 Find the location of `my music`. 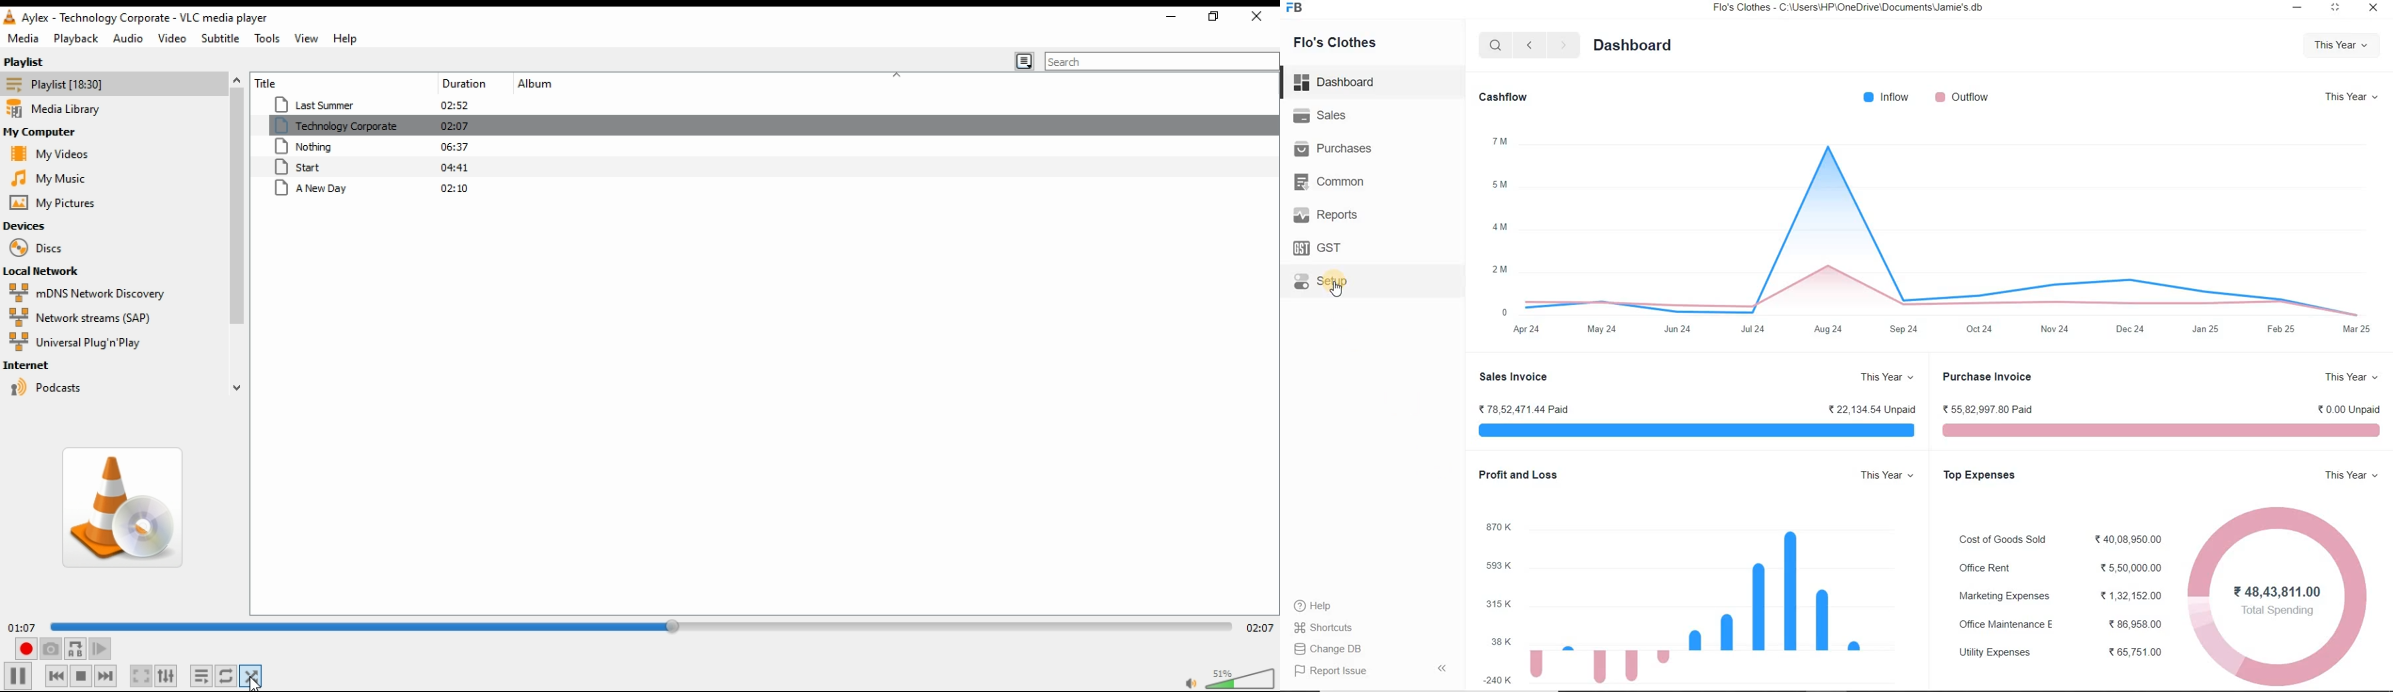

my music is located at coordinates (50, 176).